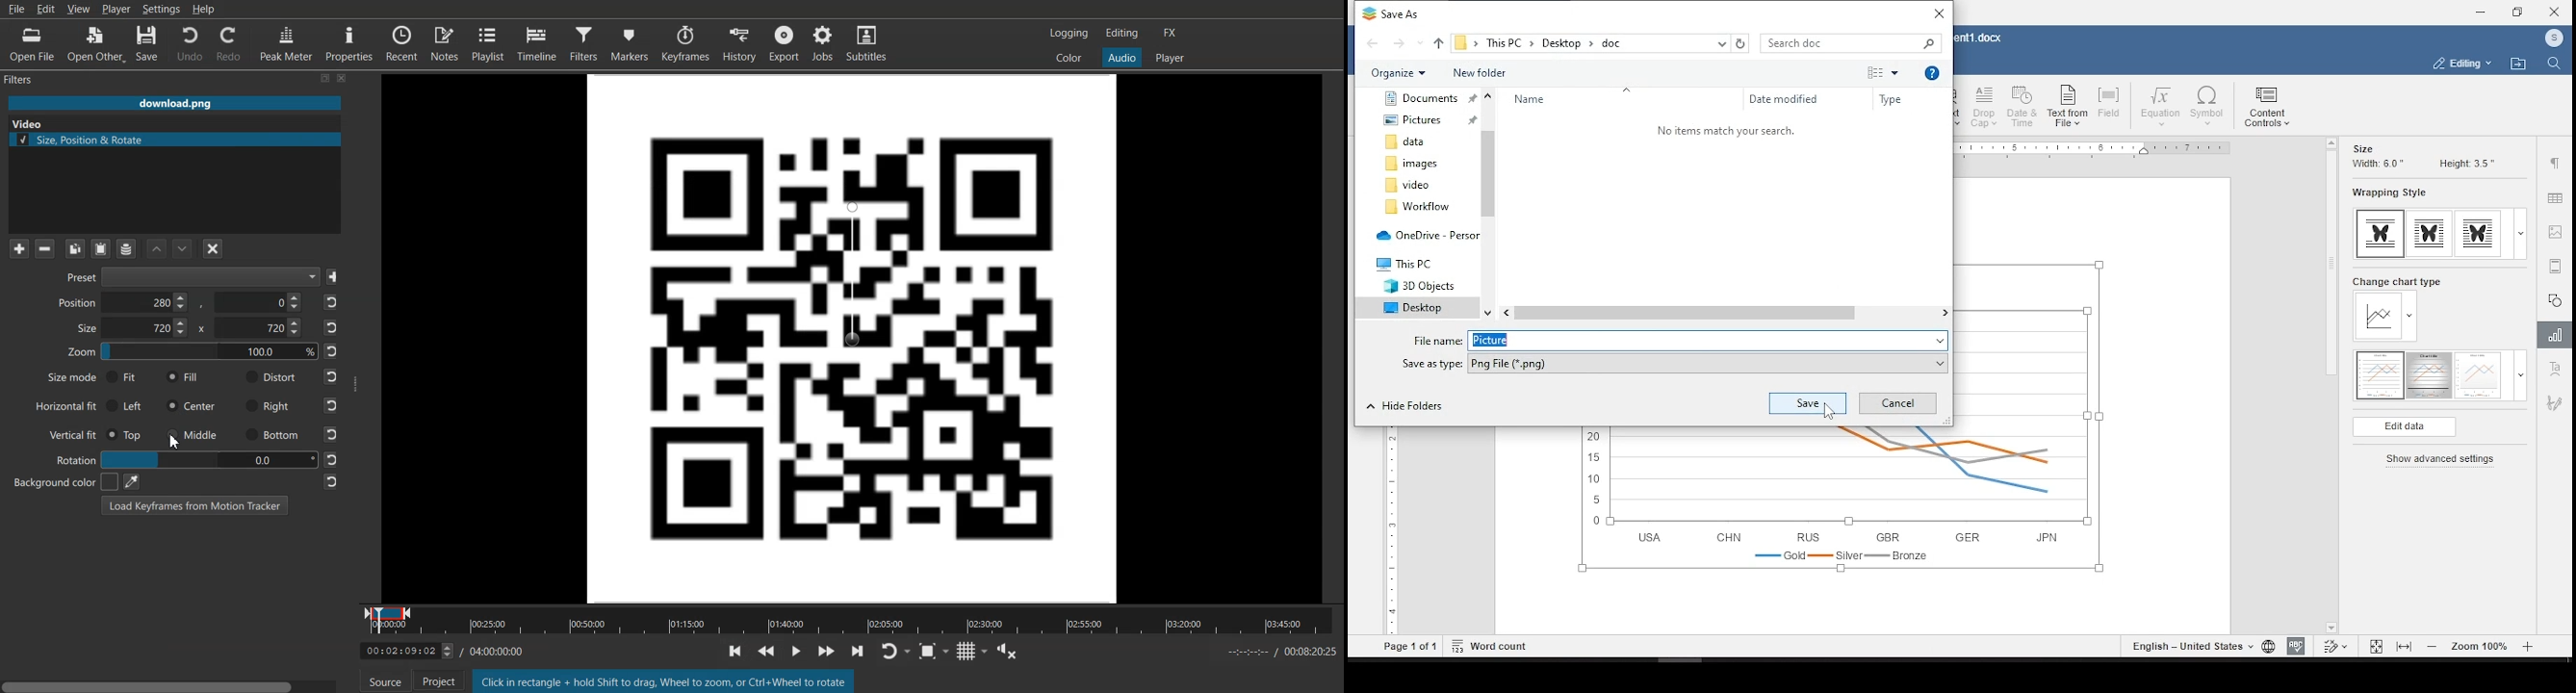 This screenshot has width=2576, height=700. I want to click on Size mode, so click(63, 379).